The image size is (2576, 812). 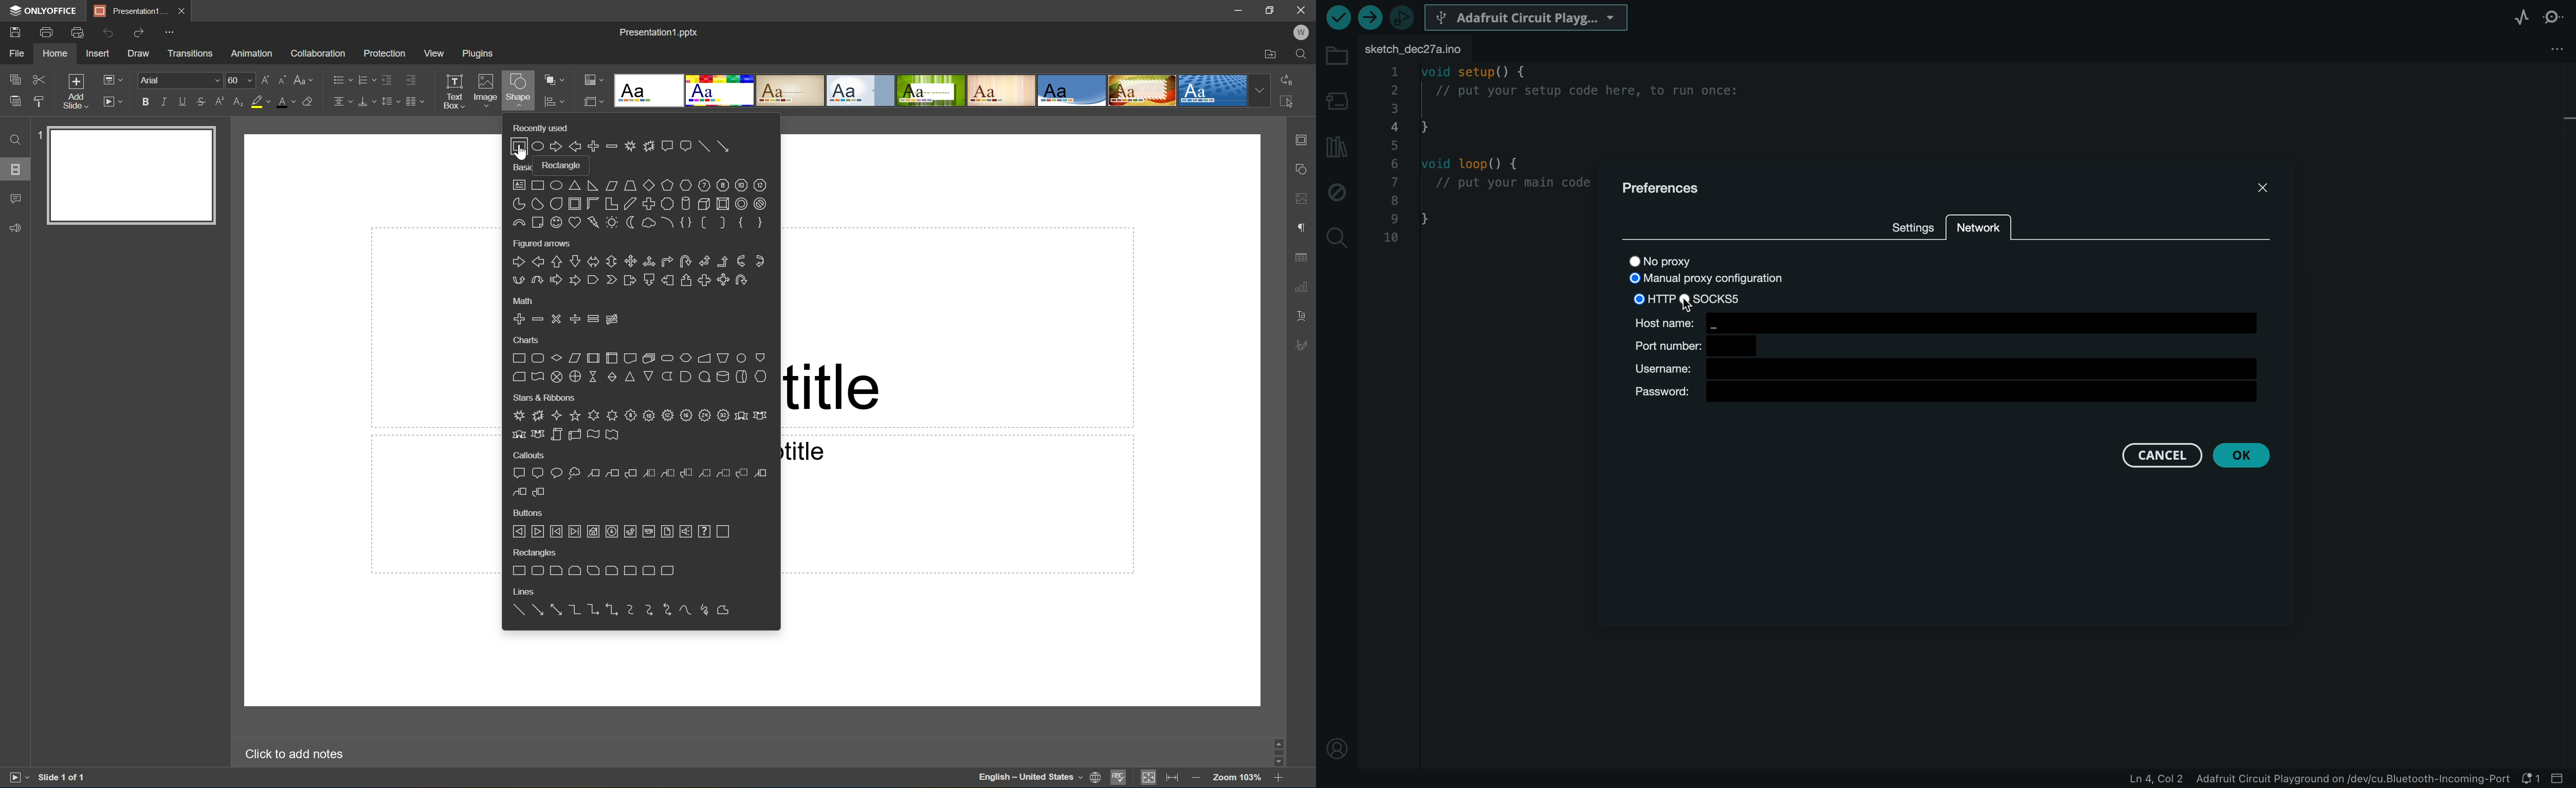 What do you see at coordinates (318, 53) in the screenshot?
I see `Collaboration` at bounding box center [318, 53].